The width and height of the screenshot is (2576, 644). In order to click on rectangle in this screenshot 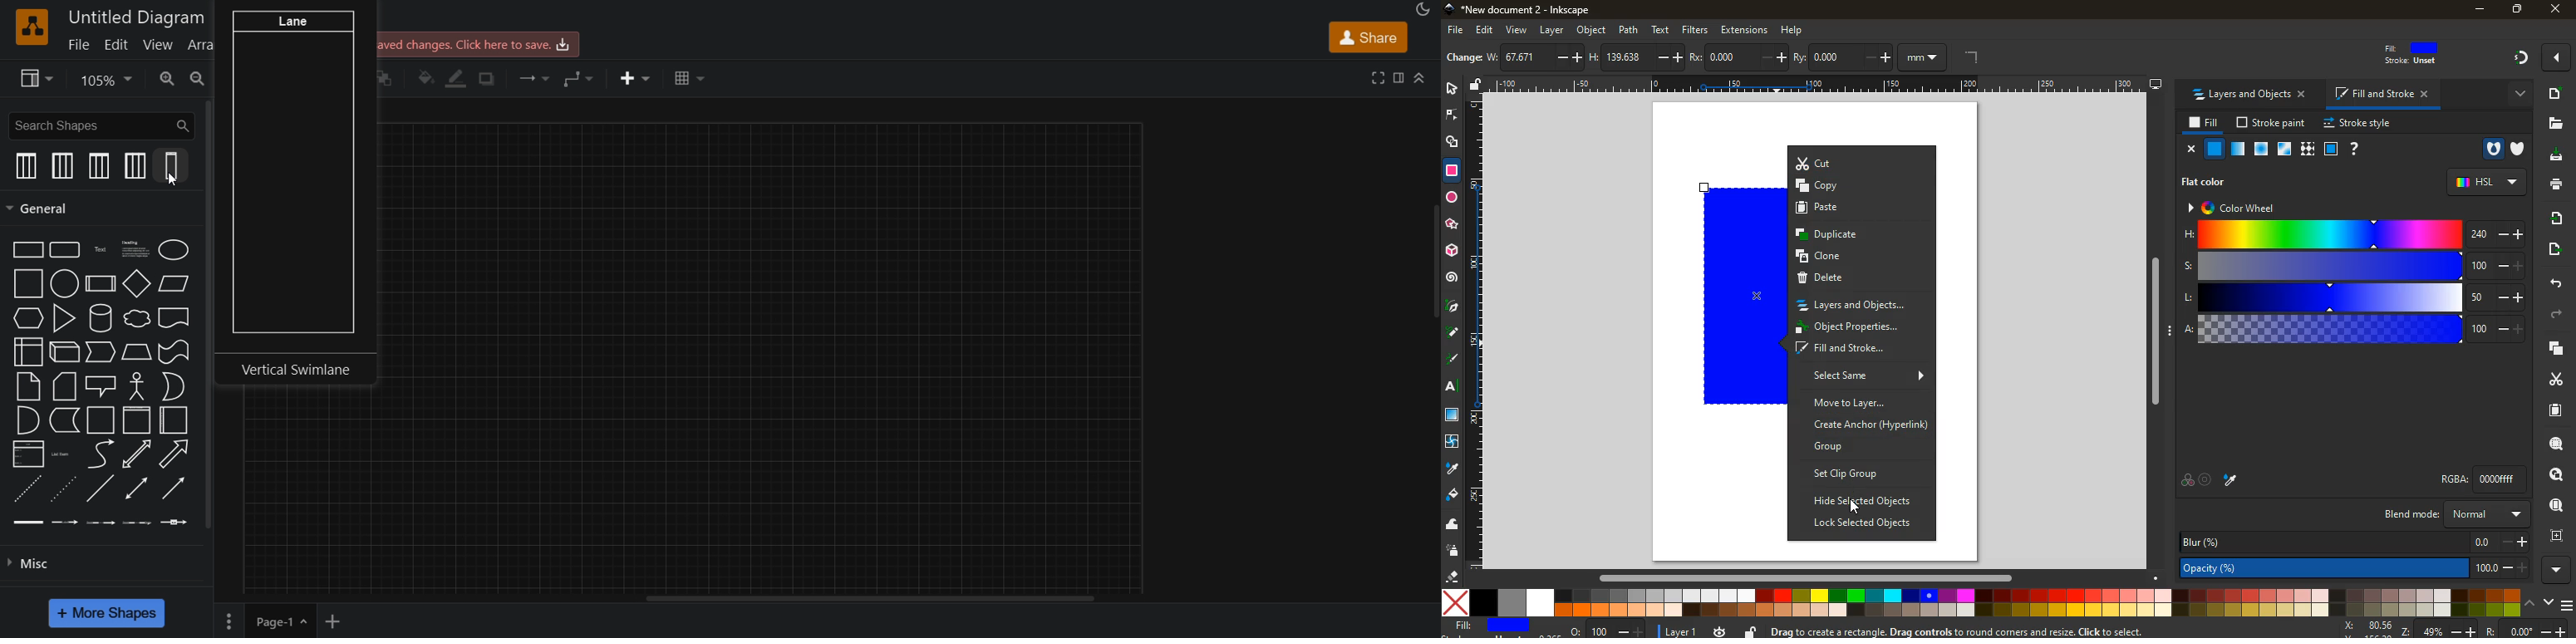, I will do `click(1739, 297)`.